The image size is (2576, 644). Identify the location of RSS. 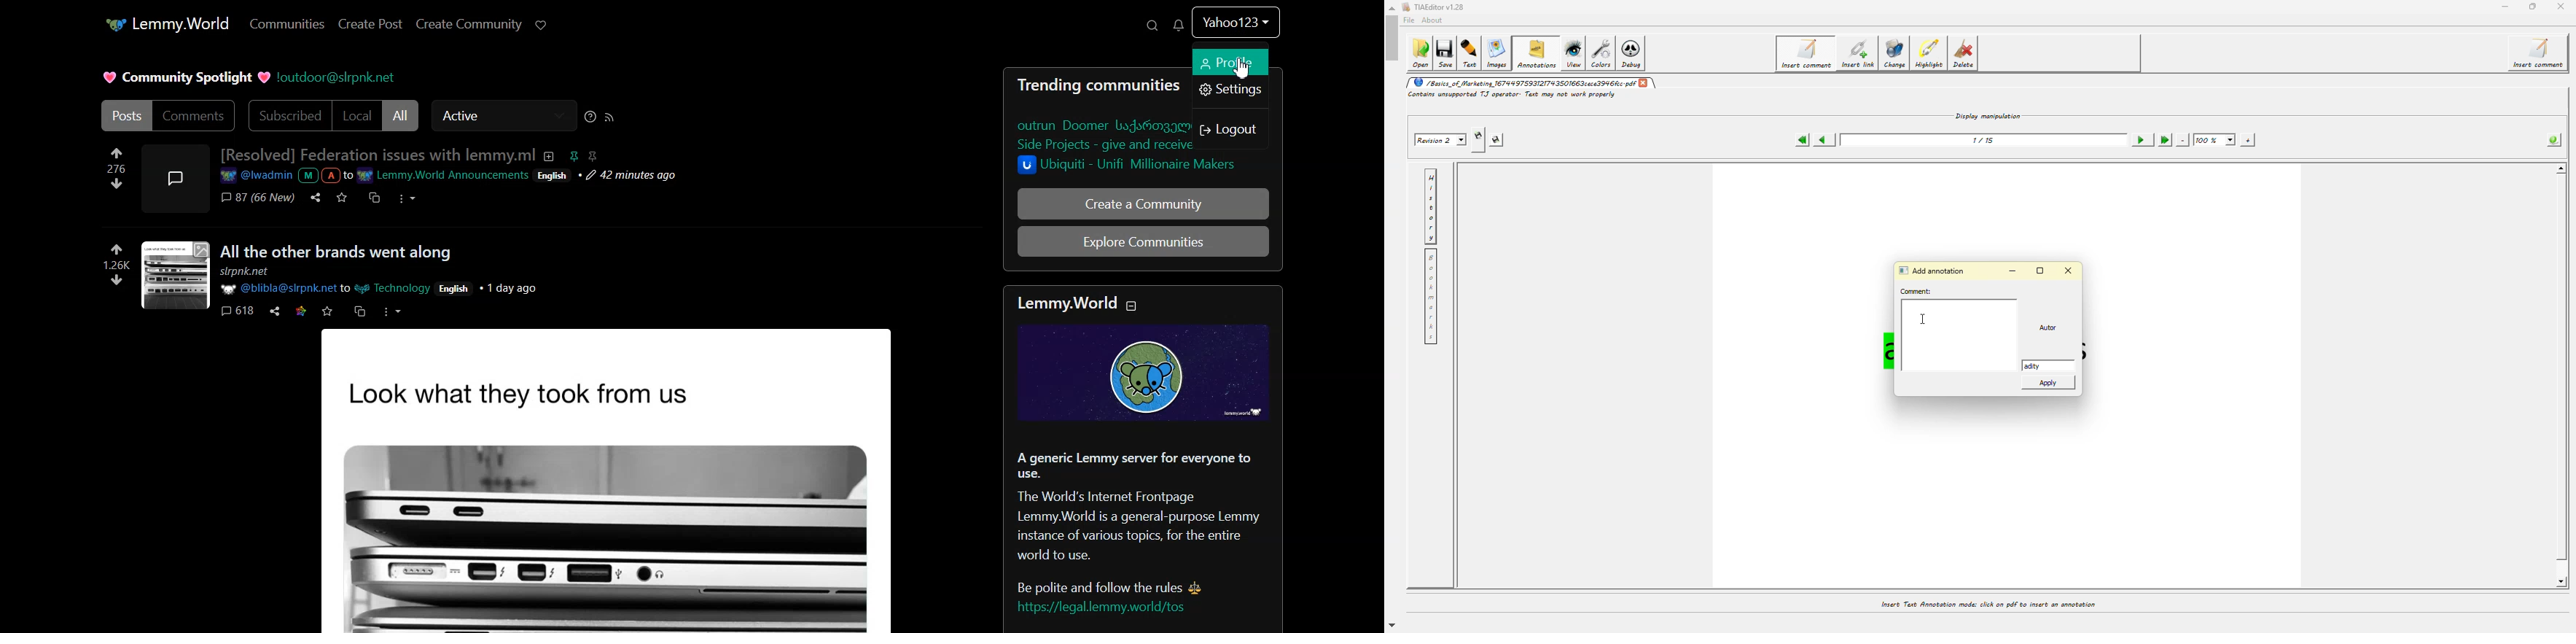
(609, 117).